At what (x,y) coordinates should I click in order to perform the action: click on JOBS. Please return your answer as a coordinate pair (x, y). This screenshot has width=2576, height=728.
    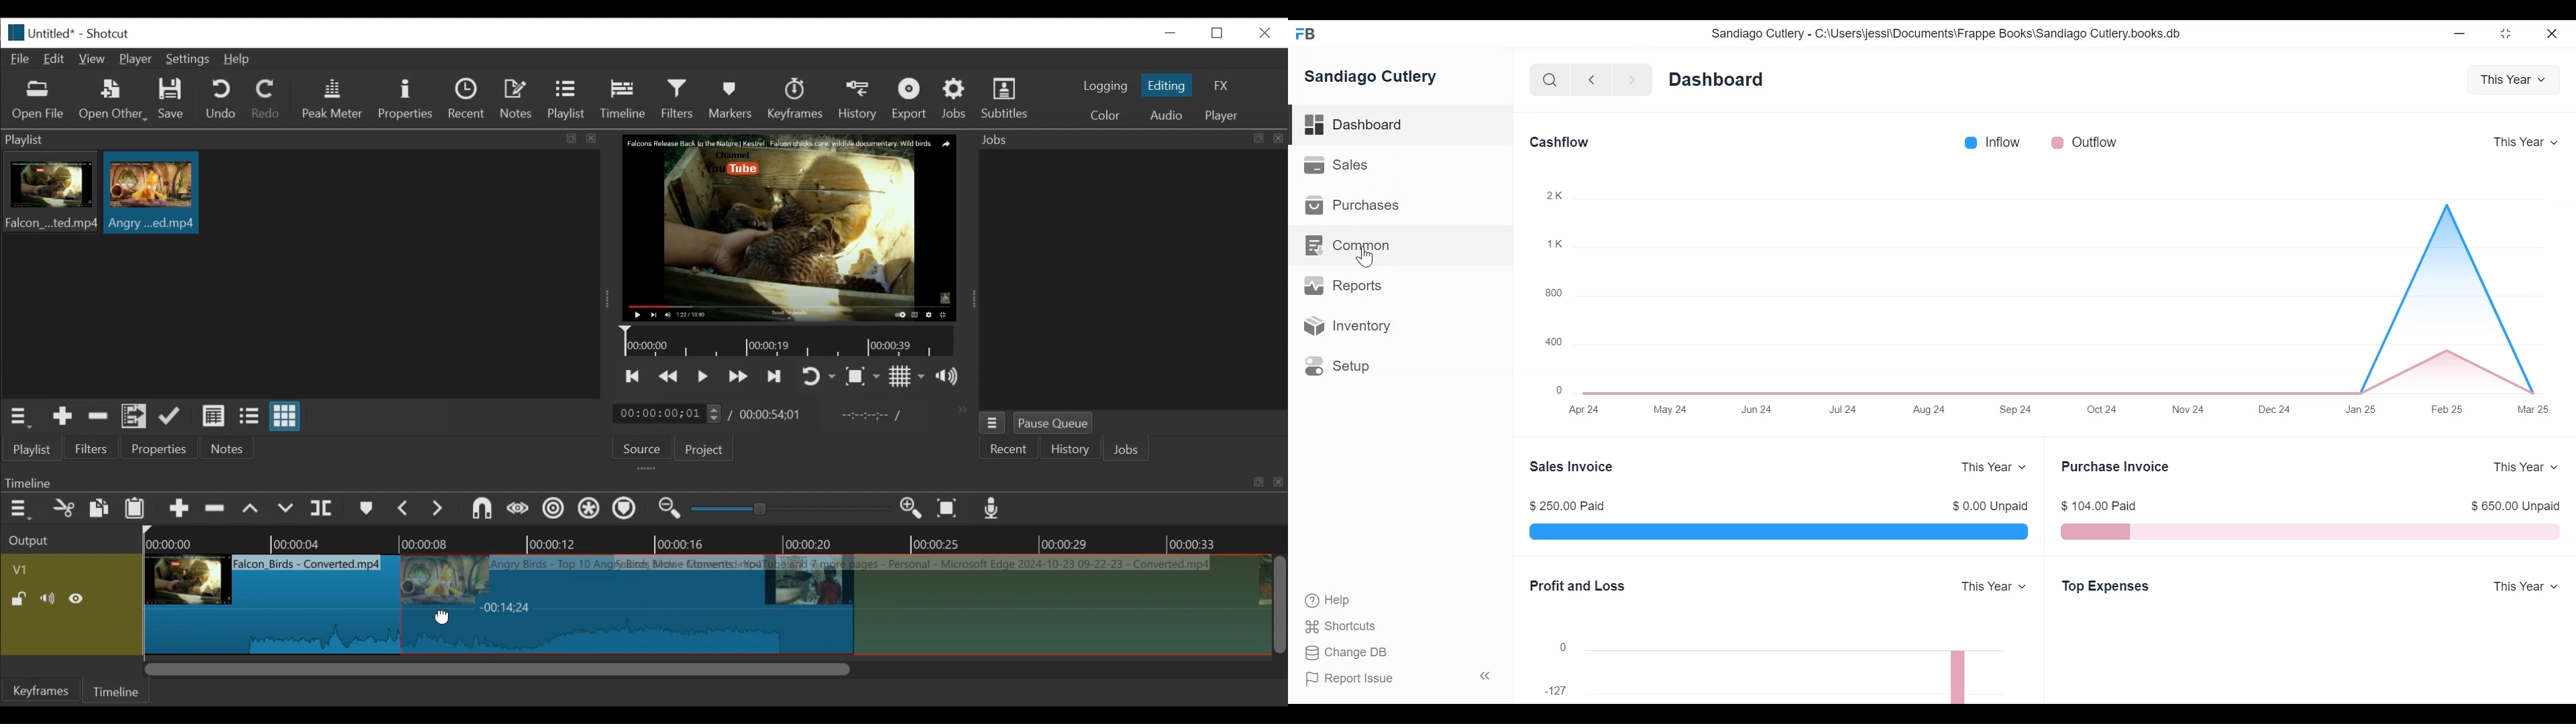
    Looking at the image, I should click on (1128, 451).